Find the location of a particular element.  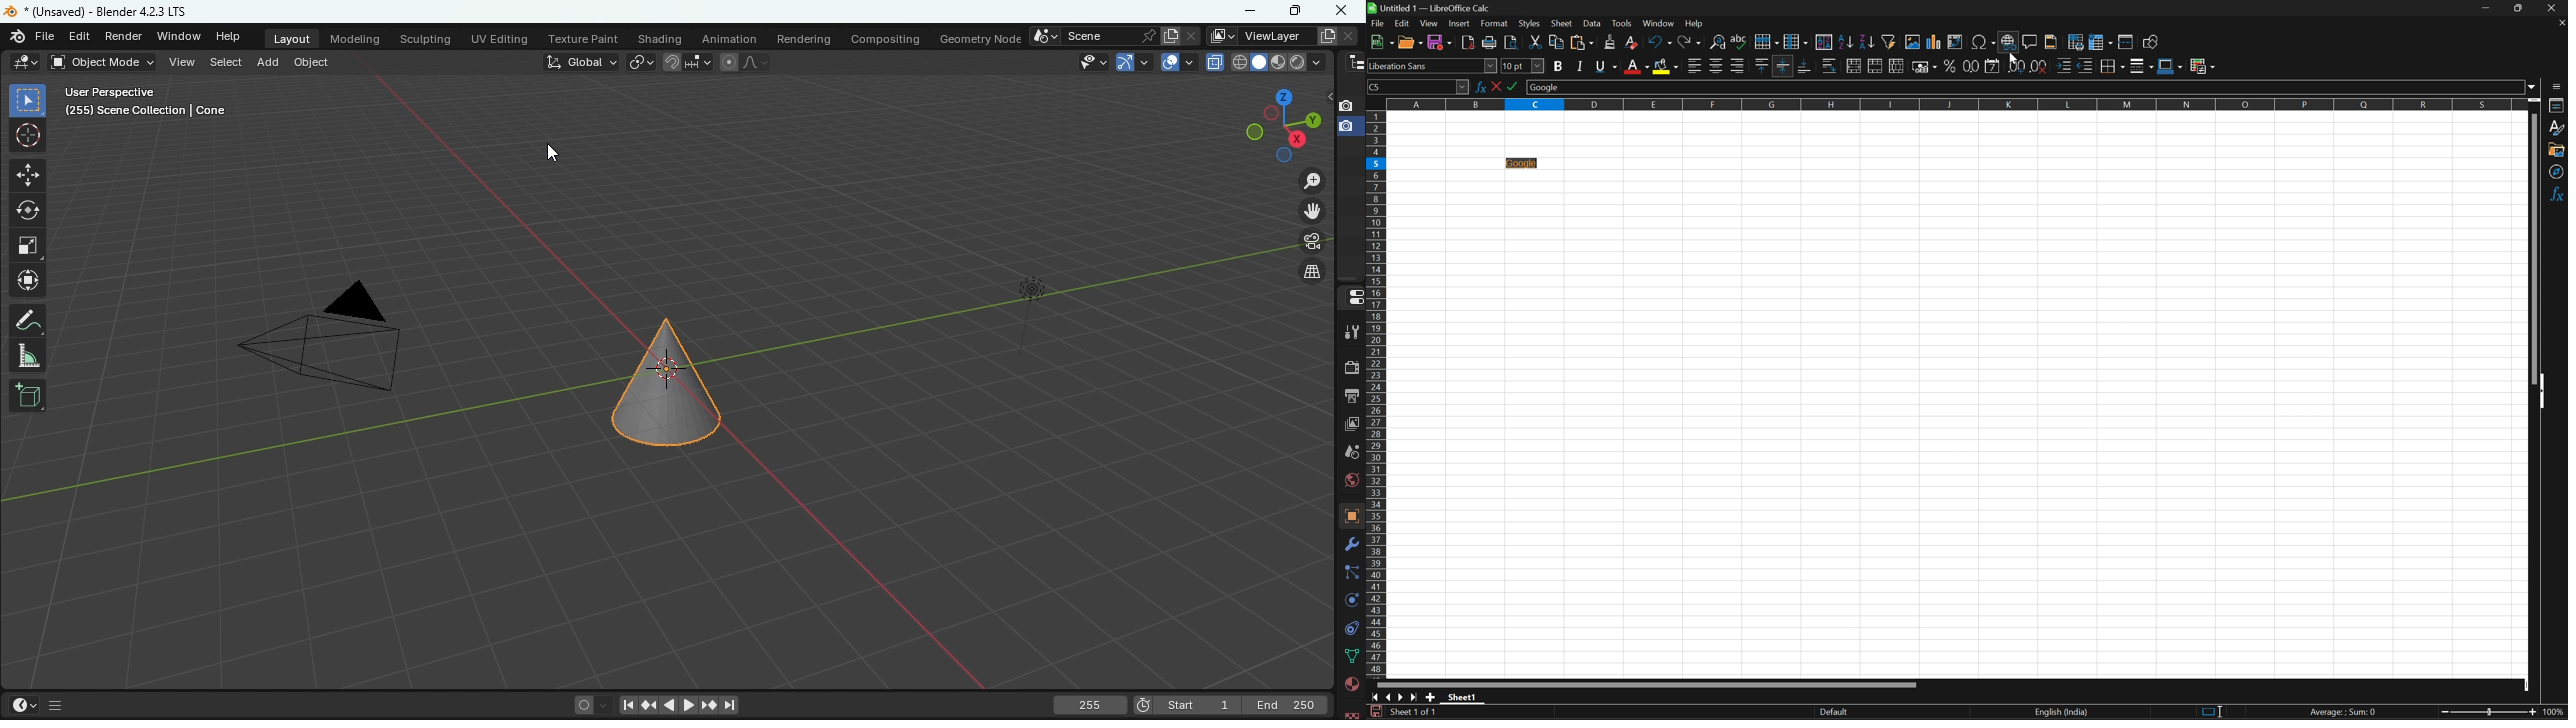

Find and replace is located at coordinates (1719, 40).